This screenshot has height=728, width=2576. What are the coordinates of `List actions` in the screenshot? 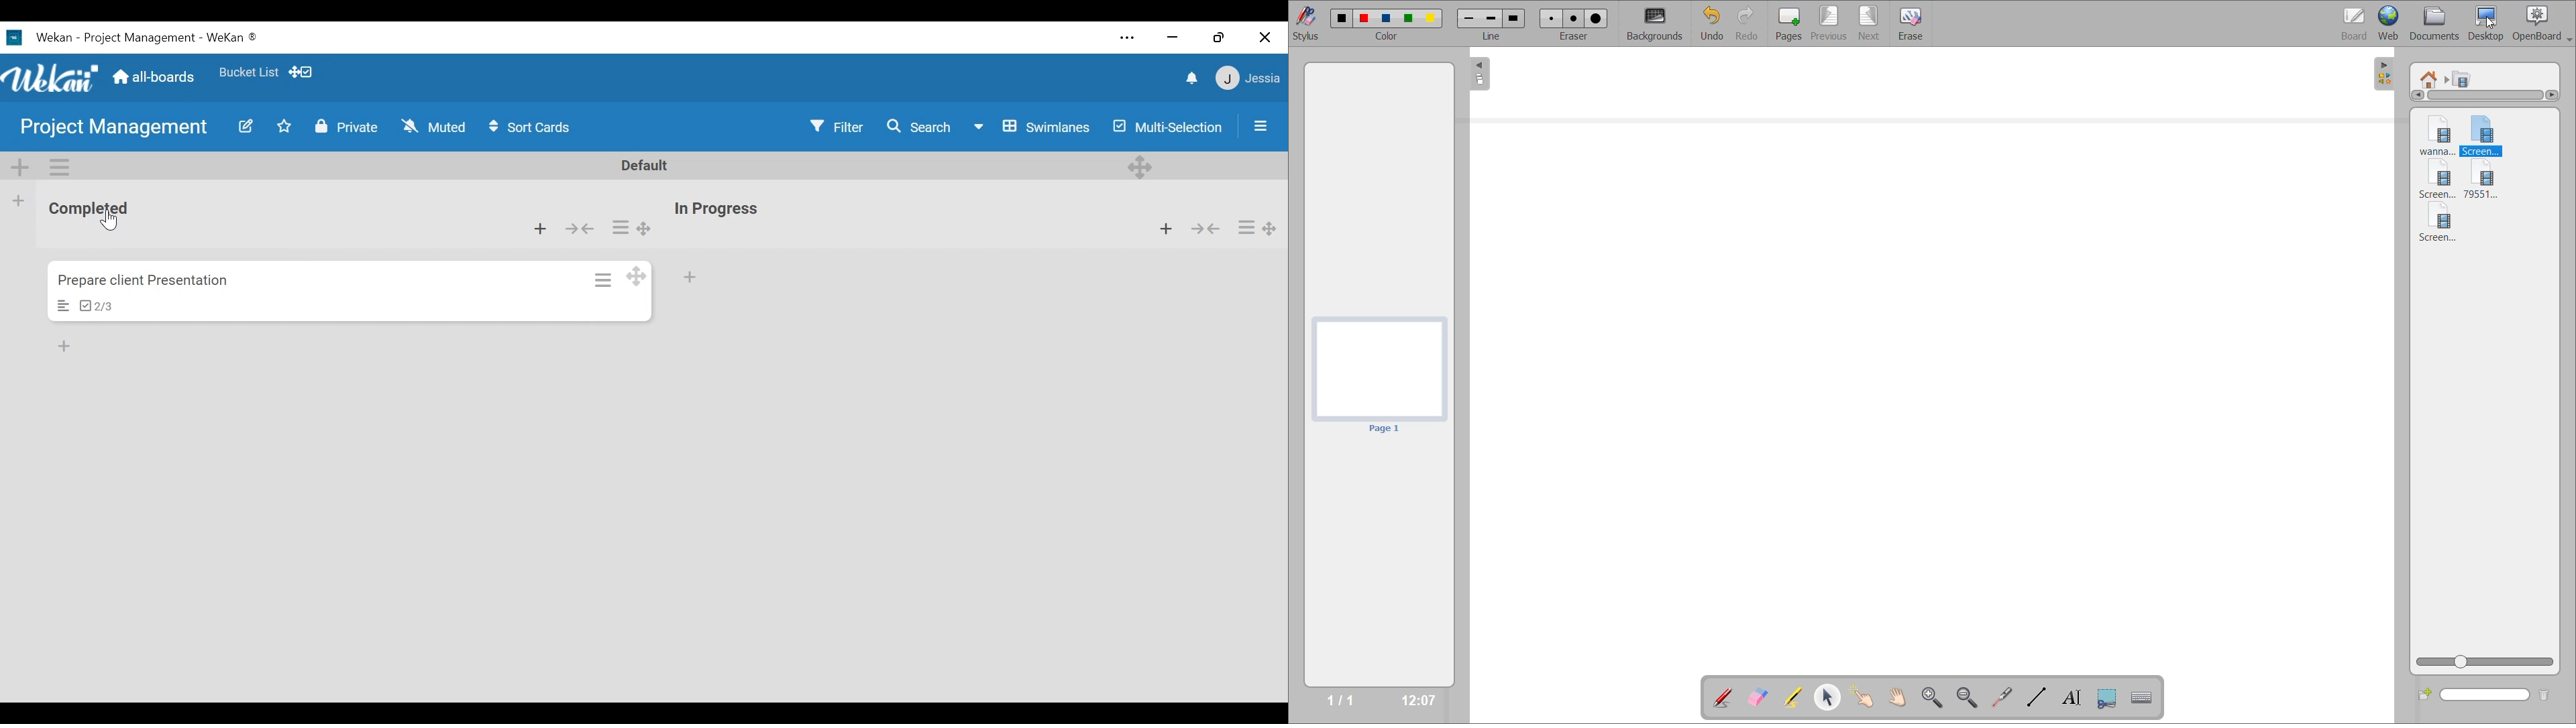 It's located at (59, 166).